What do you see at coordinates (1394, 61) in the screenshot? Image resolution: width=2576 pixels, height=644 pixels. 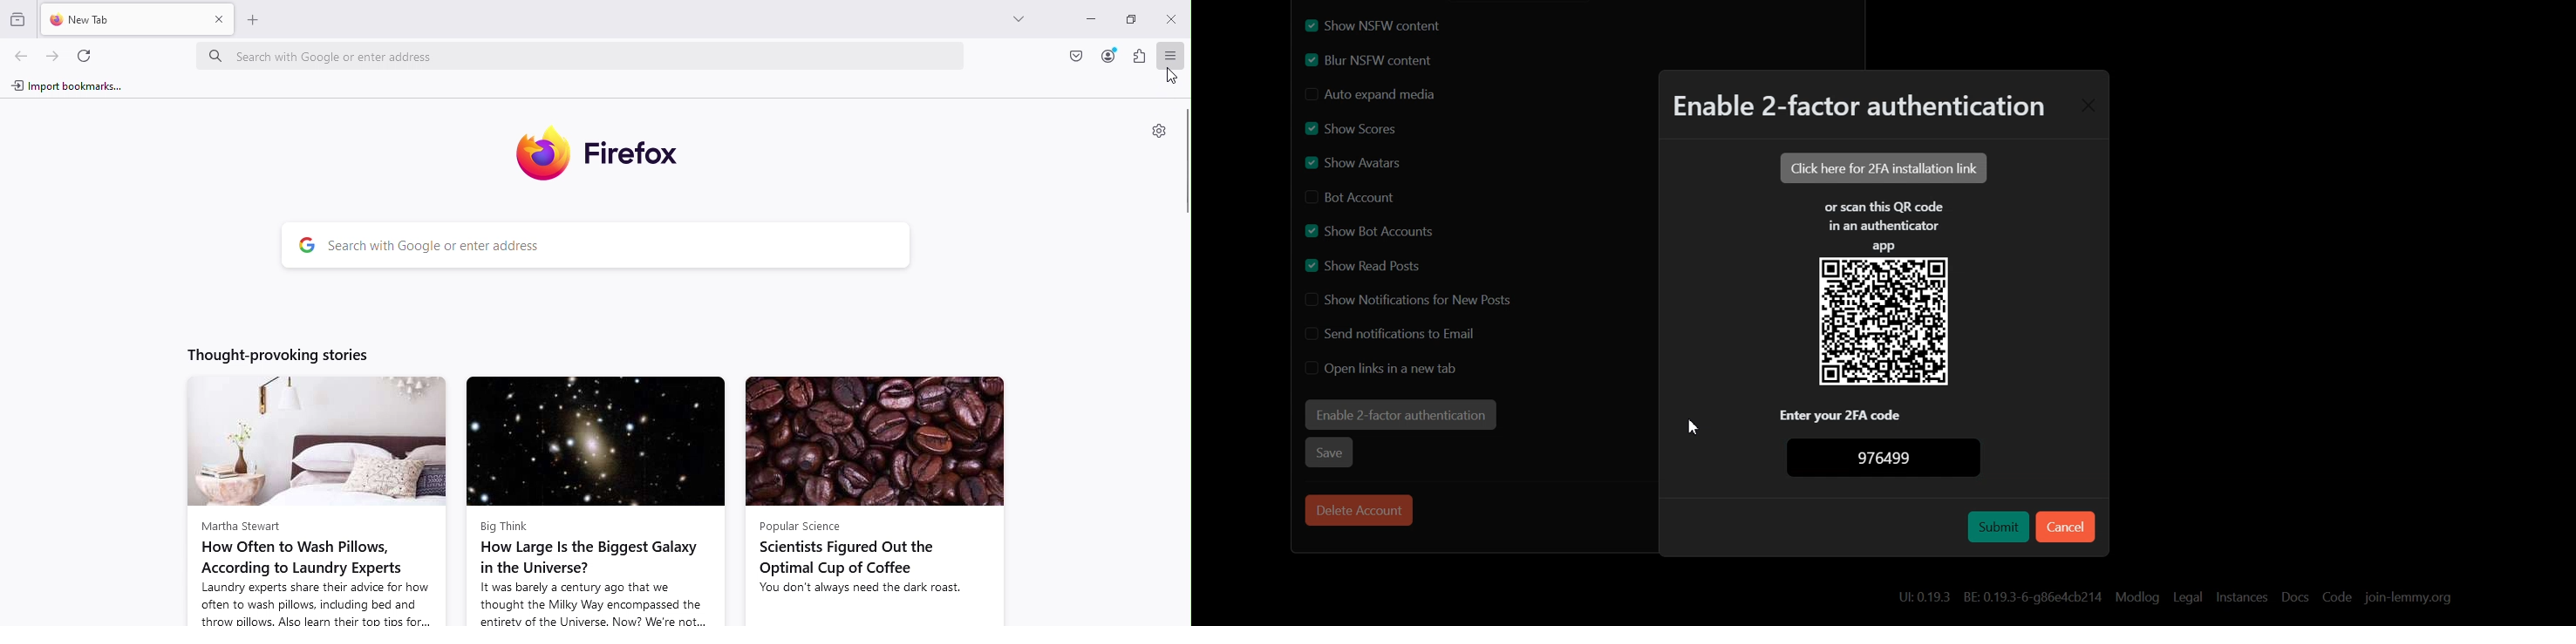 I see `Enable Blur NSFW content` at bounding box center [1394, 61].